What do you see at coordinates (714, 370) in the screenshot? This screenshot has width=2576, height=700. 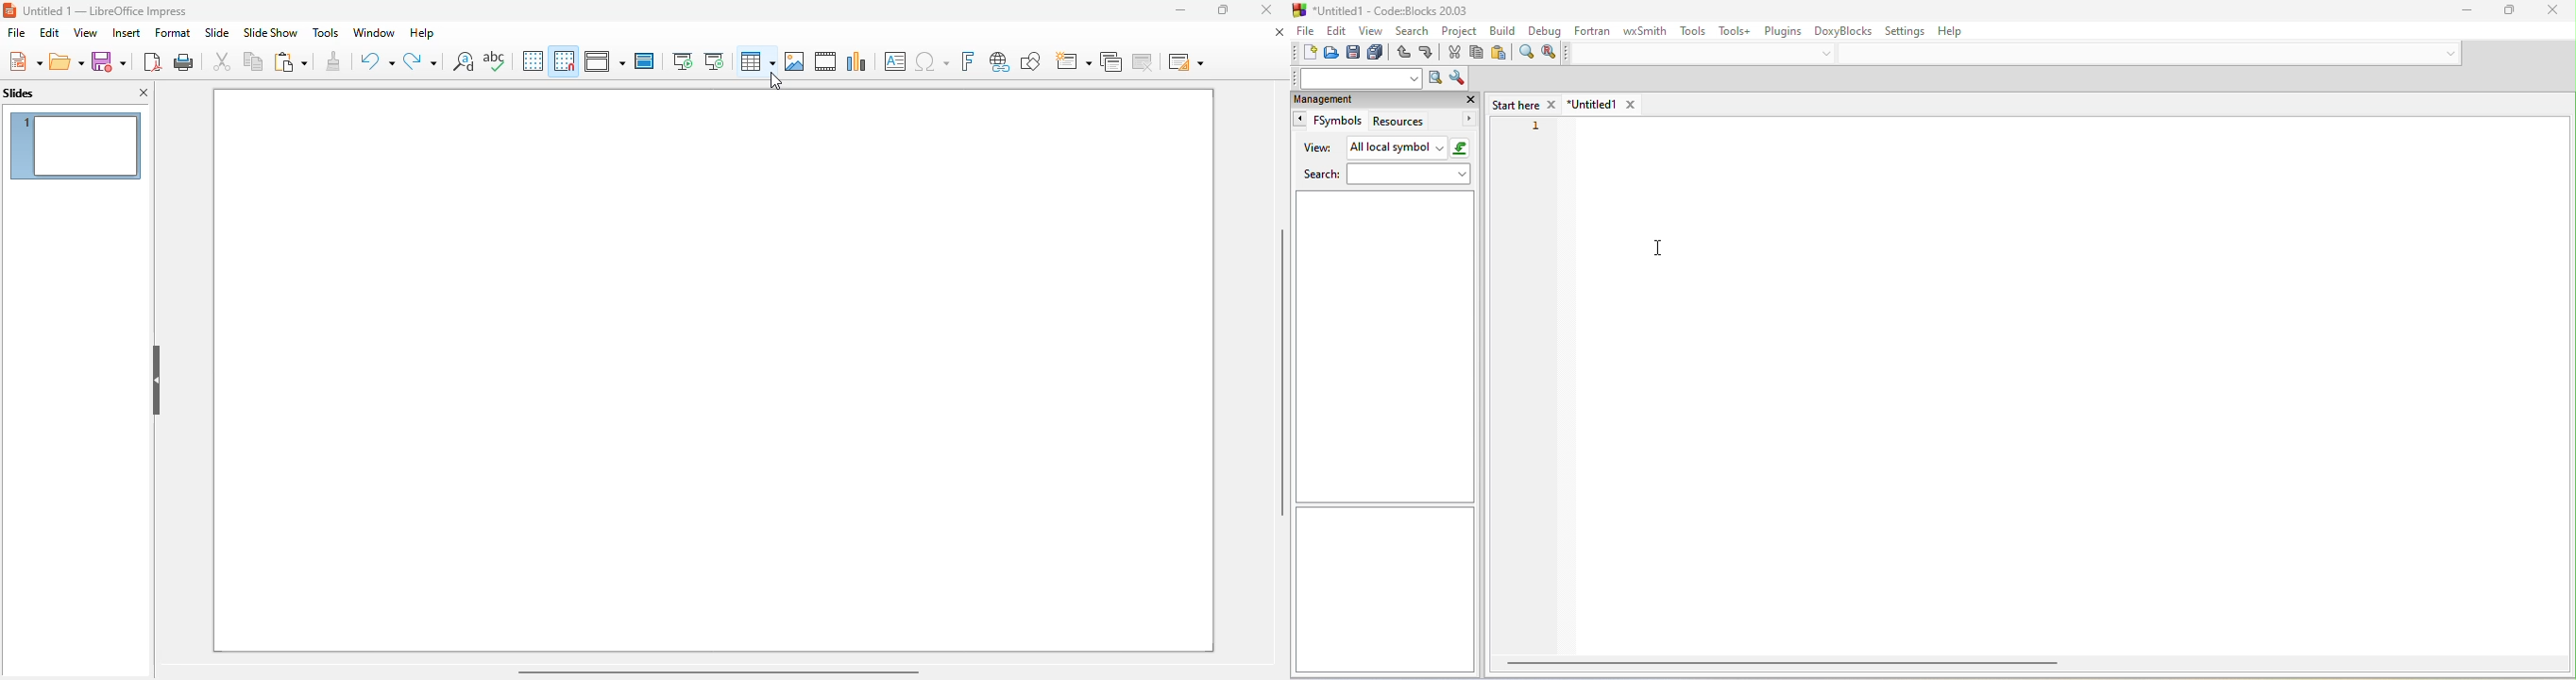 I see `slide 1` at bounding box center [714, 370].